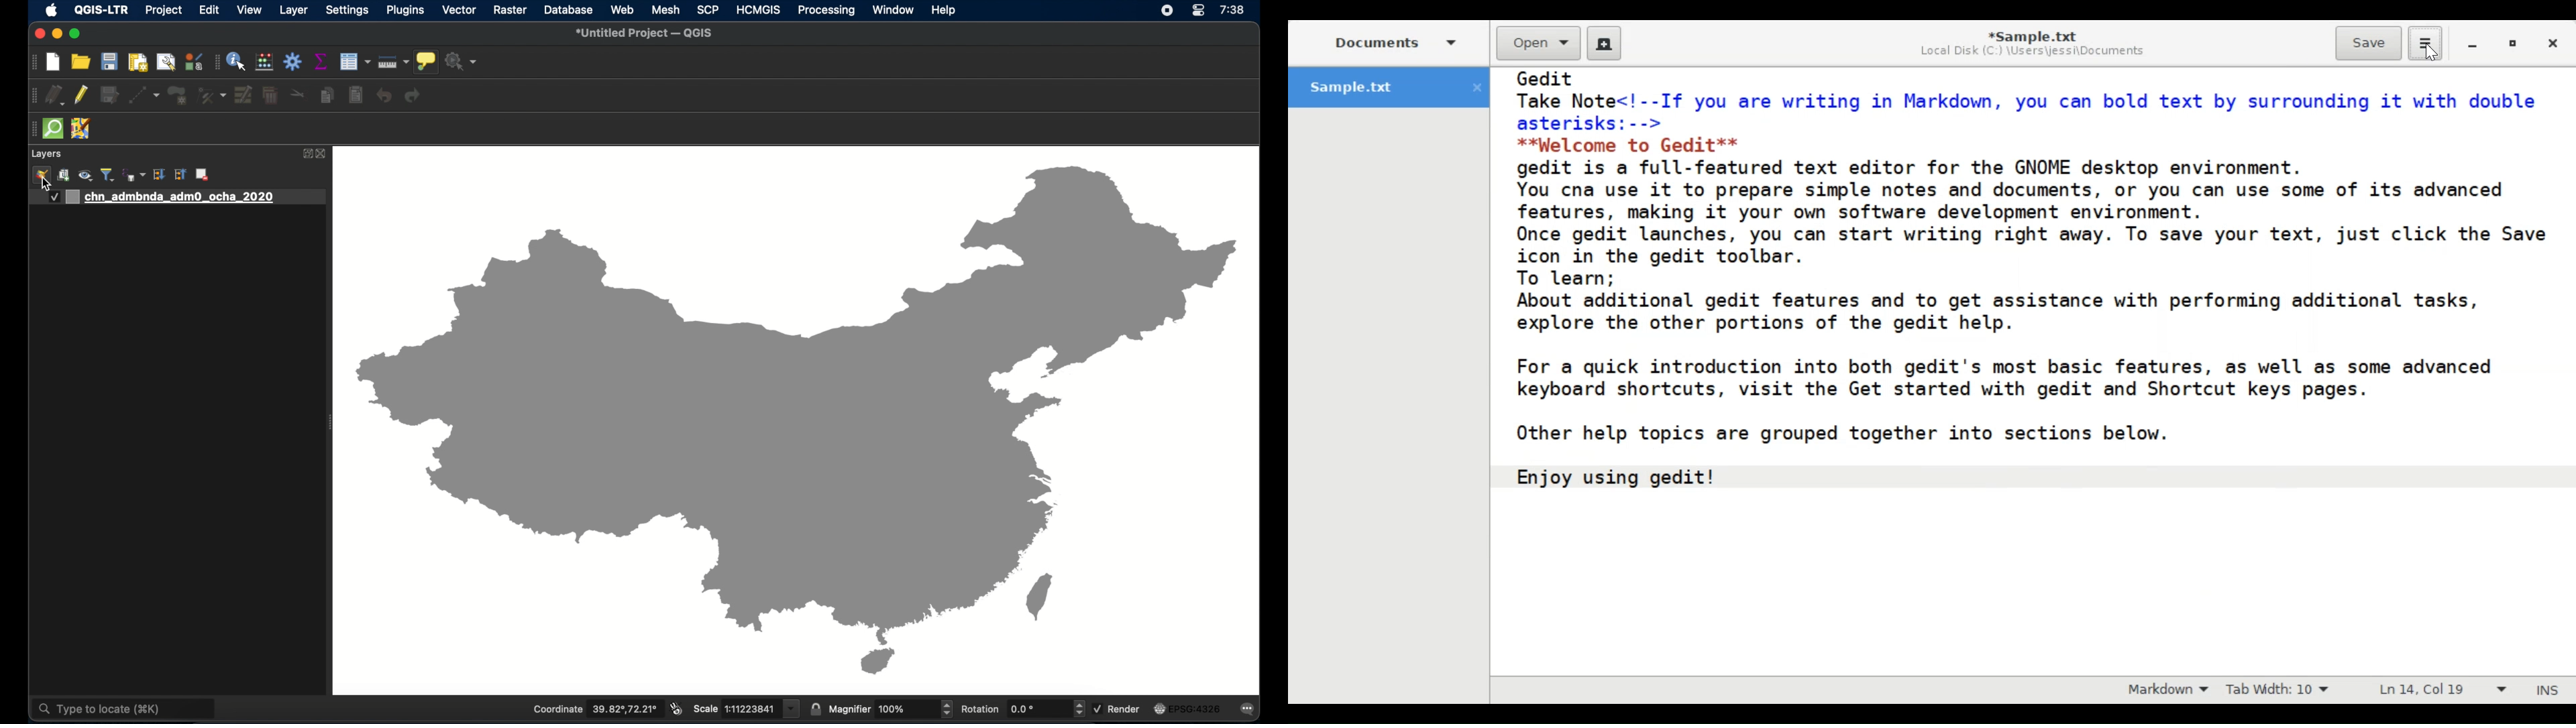  Describe the element at coordinates (124, 710) in the screenshot. I see `type to locate` at that location.